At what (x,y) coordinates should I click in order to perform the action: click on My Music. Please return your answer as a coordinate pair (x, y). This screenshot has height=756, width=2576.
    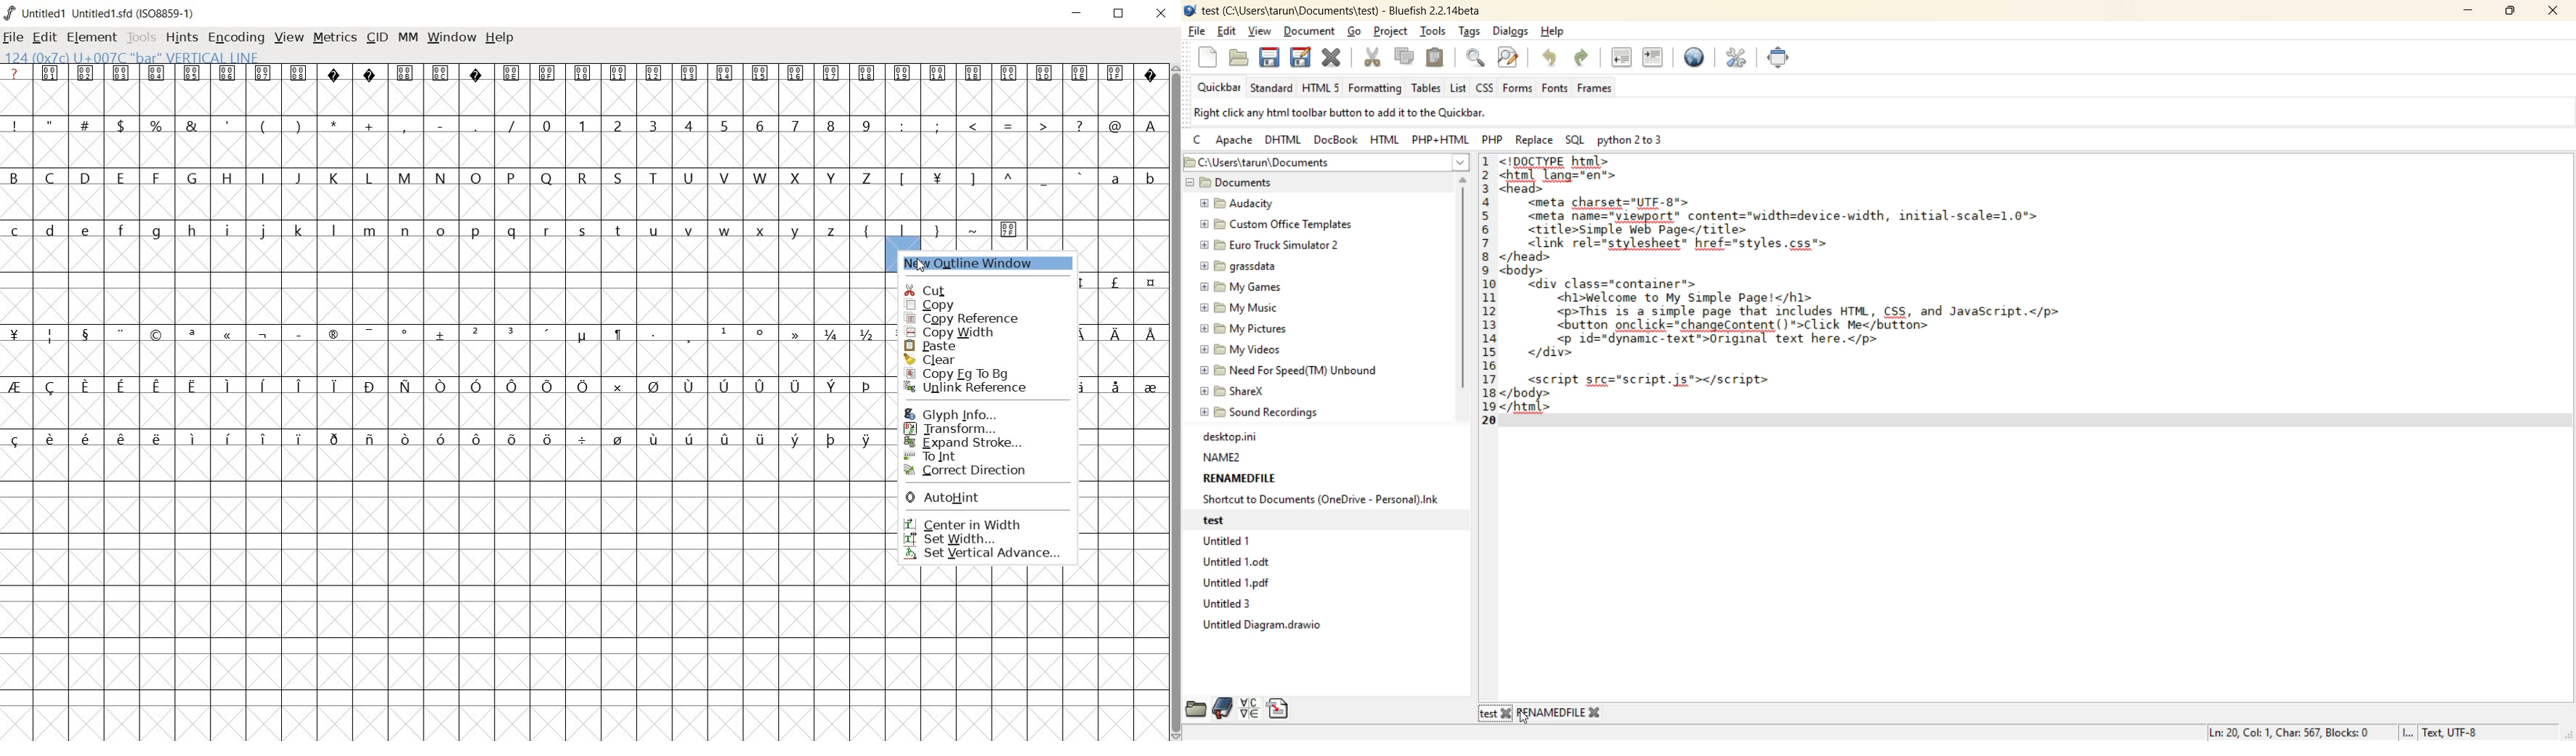
    Looking at the image, I should click on (1244, 306).